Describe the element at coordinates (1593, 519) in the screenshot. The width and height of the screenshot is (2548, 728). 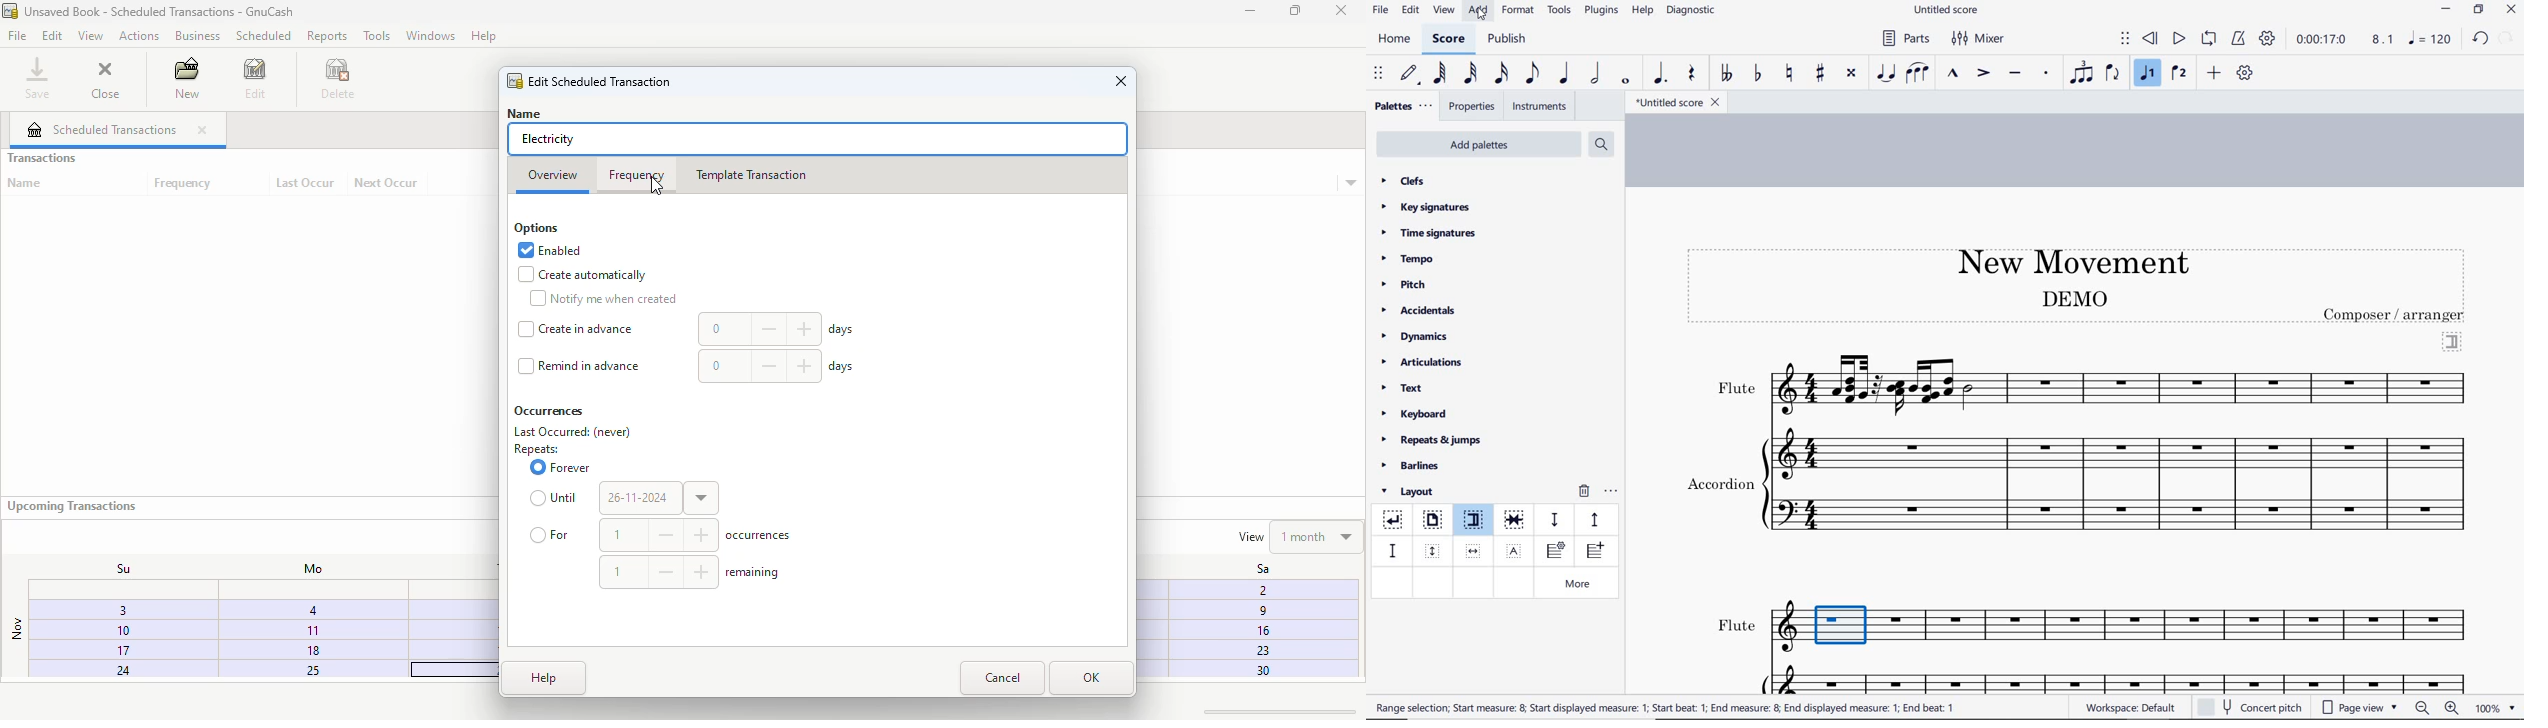
I see `staff pacer` at that location.